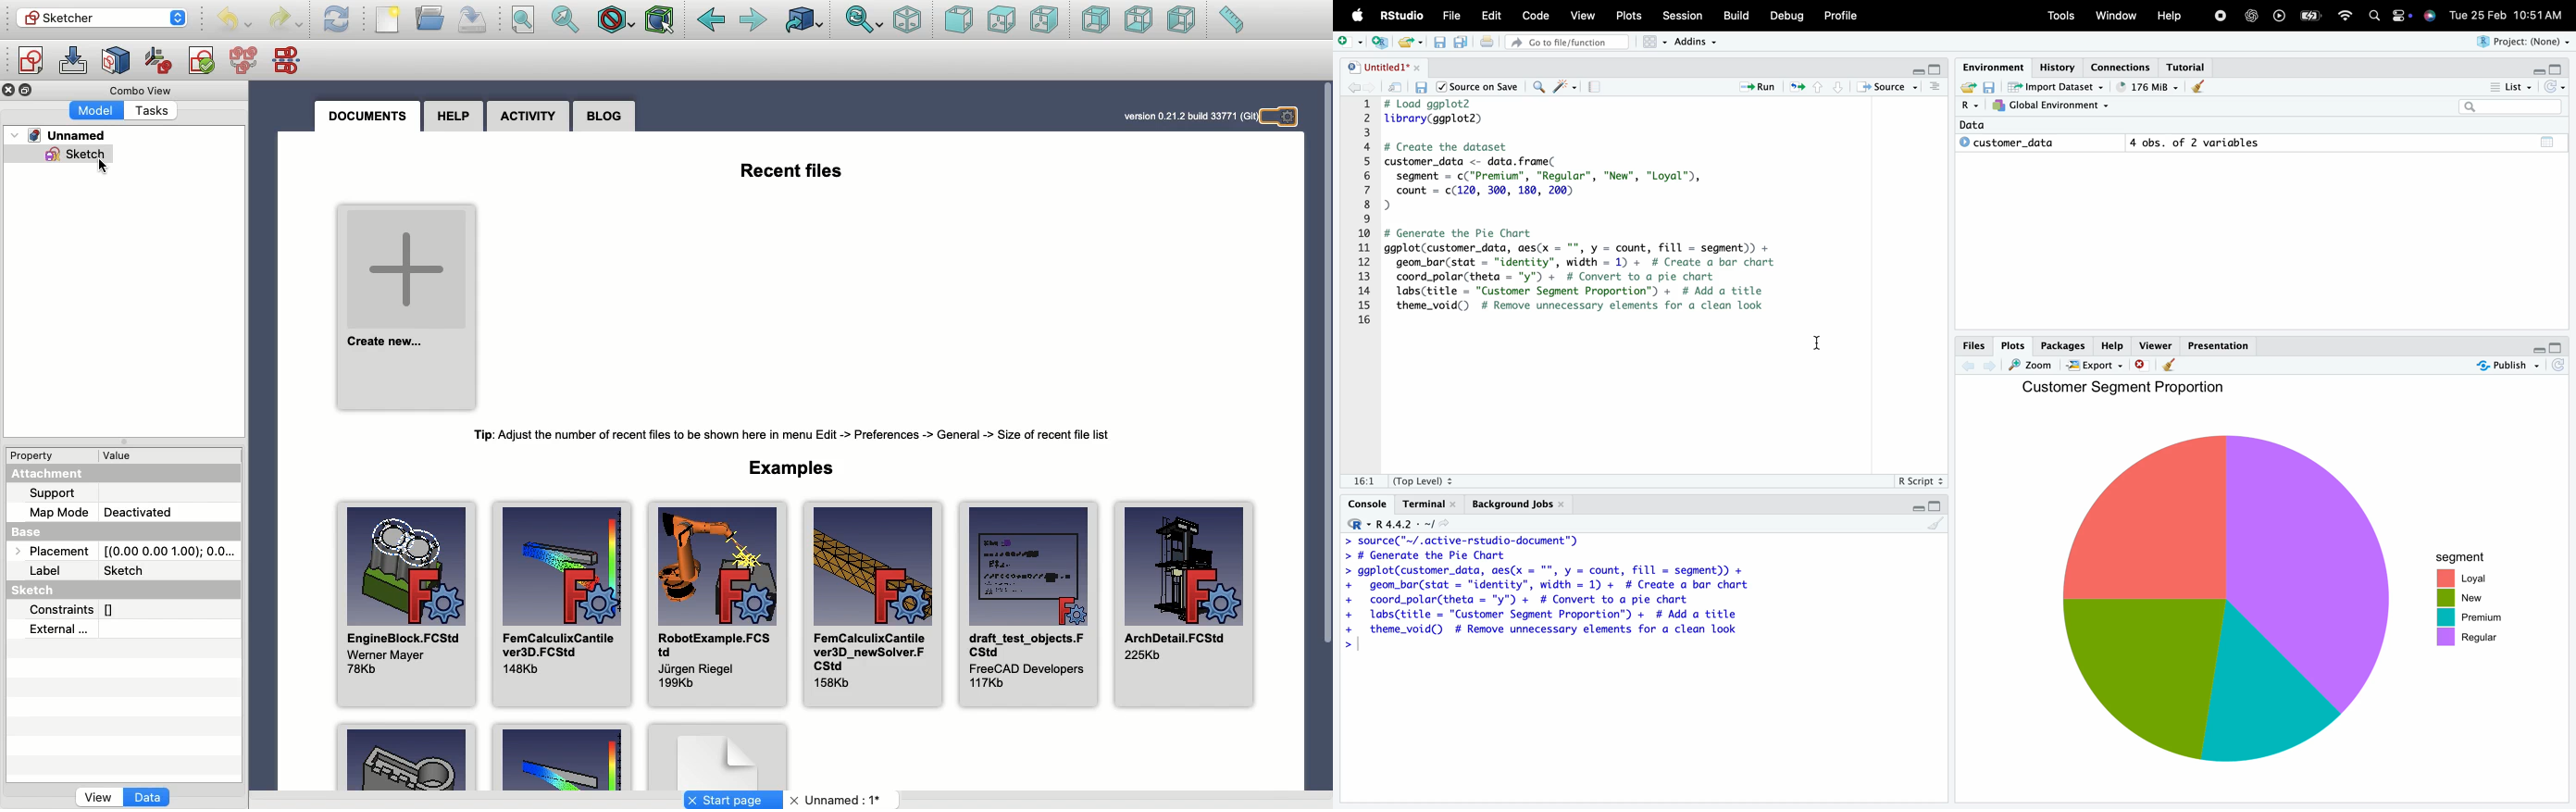 The image size is (2576, 812). What do you see at coordinates (1367, 210) in the screenshot?
I see `1
2
8
4
5
6
7
8
9
10
11
12
13
14
15` at bounding box center [1367, 210].